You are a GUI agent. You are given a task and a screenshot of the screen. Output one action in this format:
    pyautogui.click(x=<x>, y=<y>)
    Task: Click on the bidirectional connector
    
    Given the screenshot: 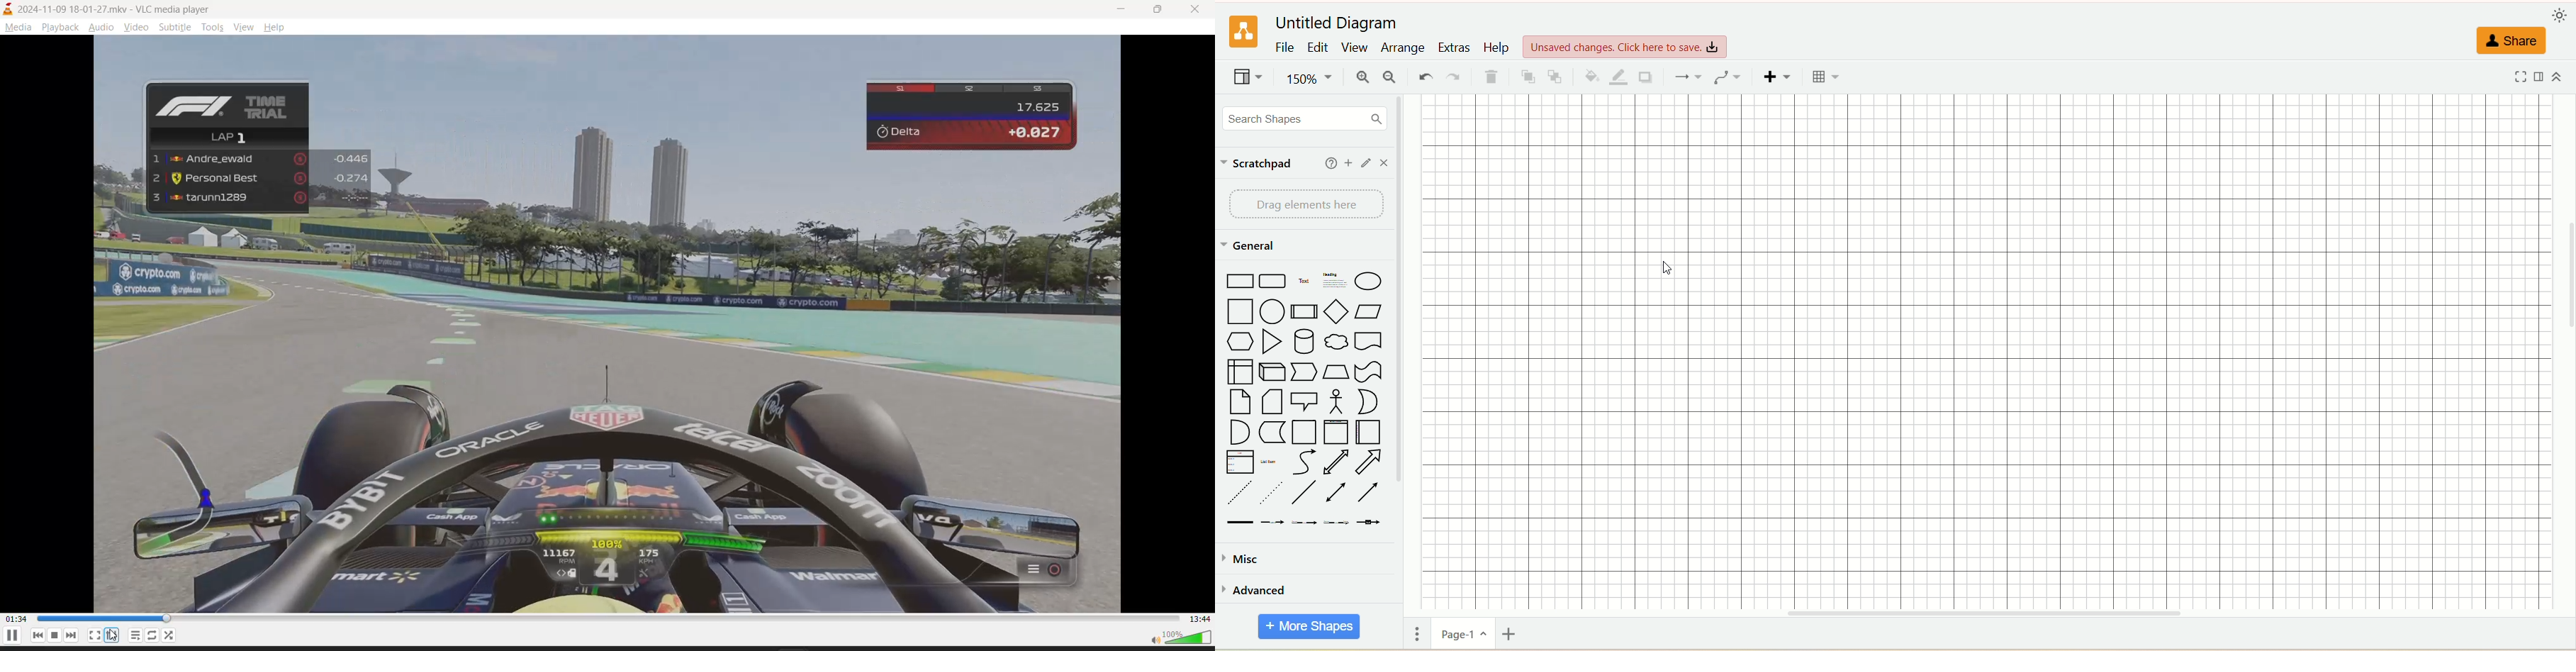 What is the action you would take?
    pyautogui.click(x=1336, y=493)
    